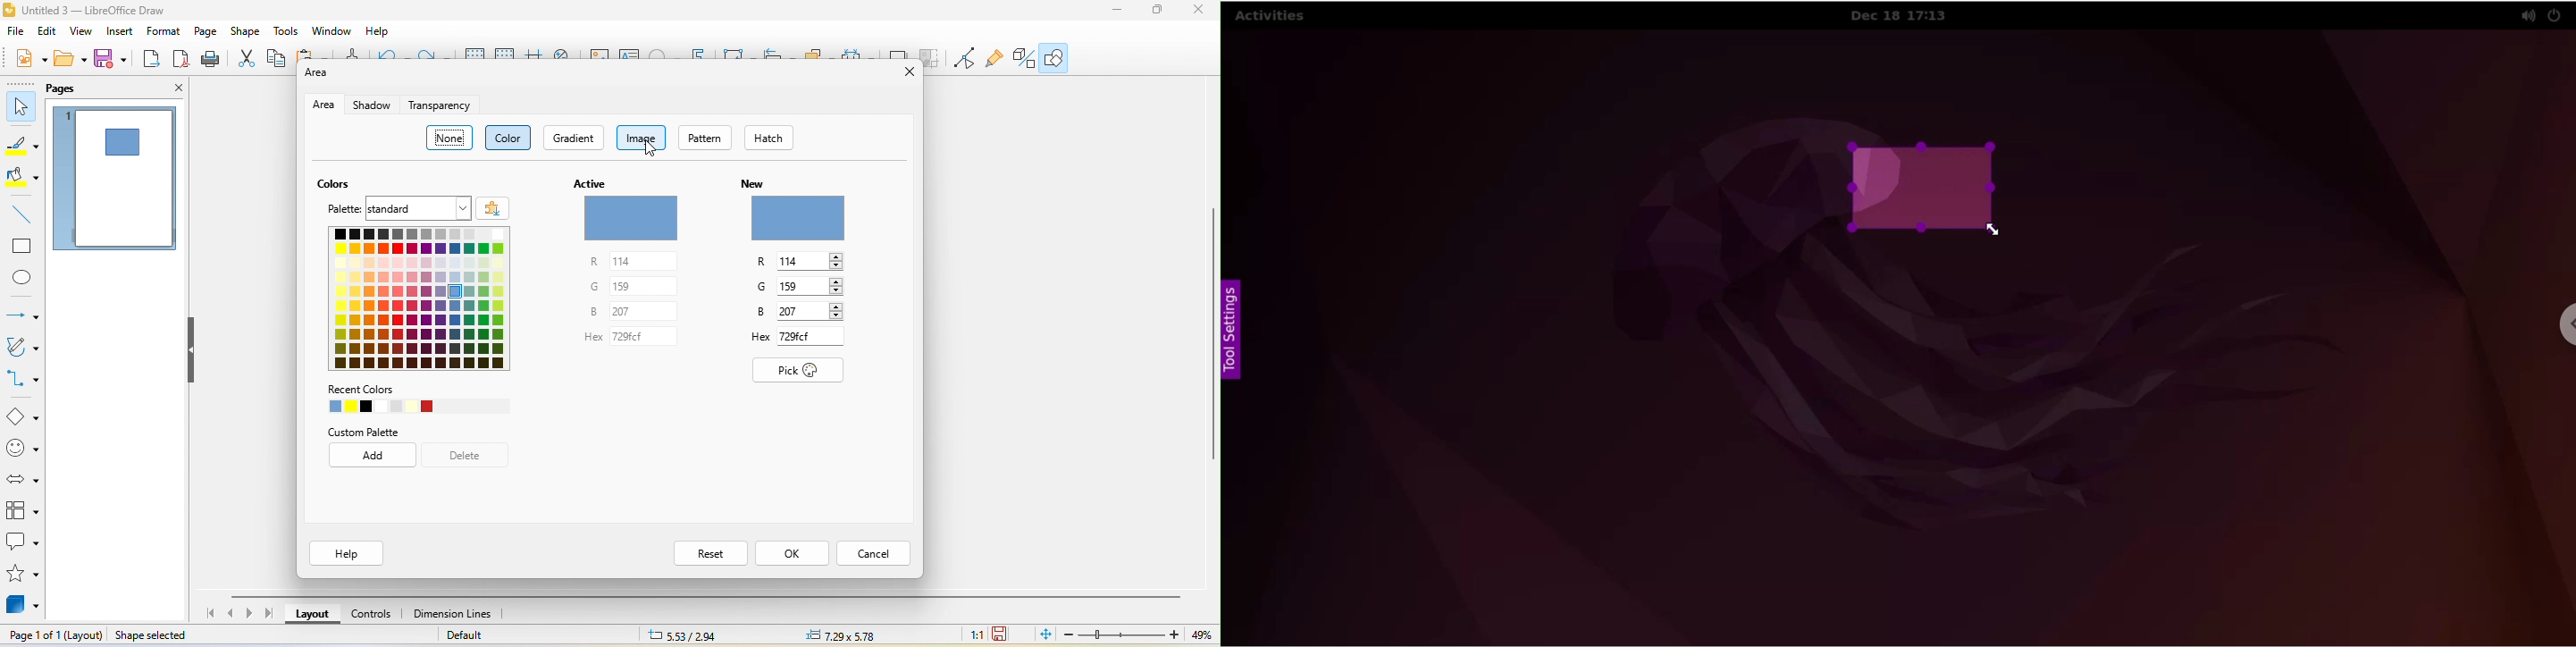  What do you see at coordinates (85, 33) in the screenshot?
I see `view` at bounding box center [85, 33].